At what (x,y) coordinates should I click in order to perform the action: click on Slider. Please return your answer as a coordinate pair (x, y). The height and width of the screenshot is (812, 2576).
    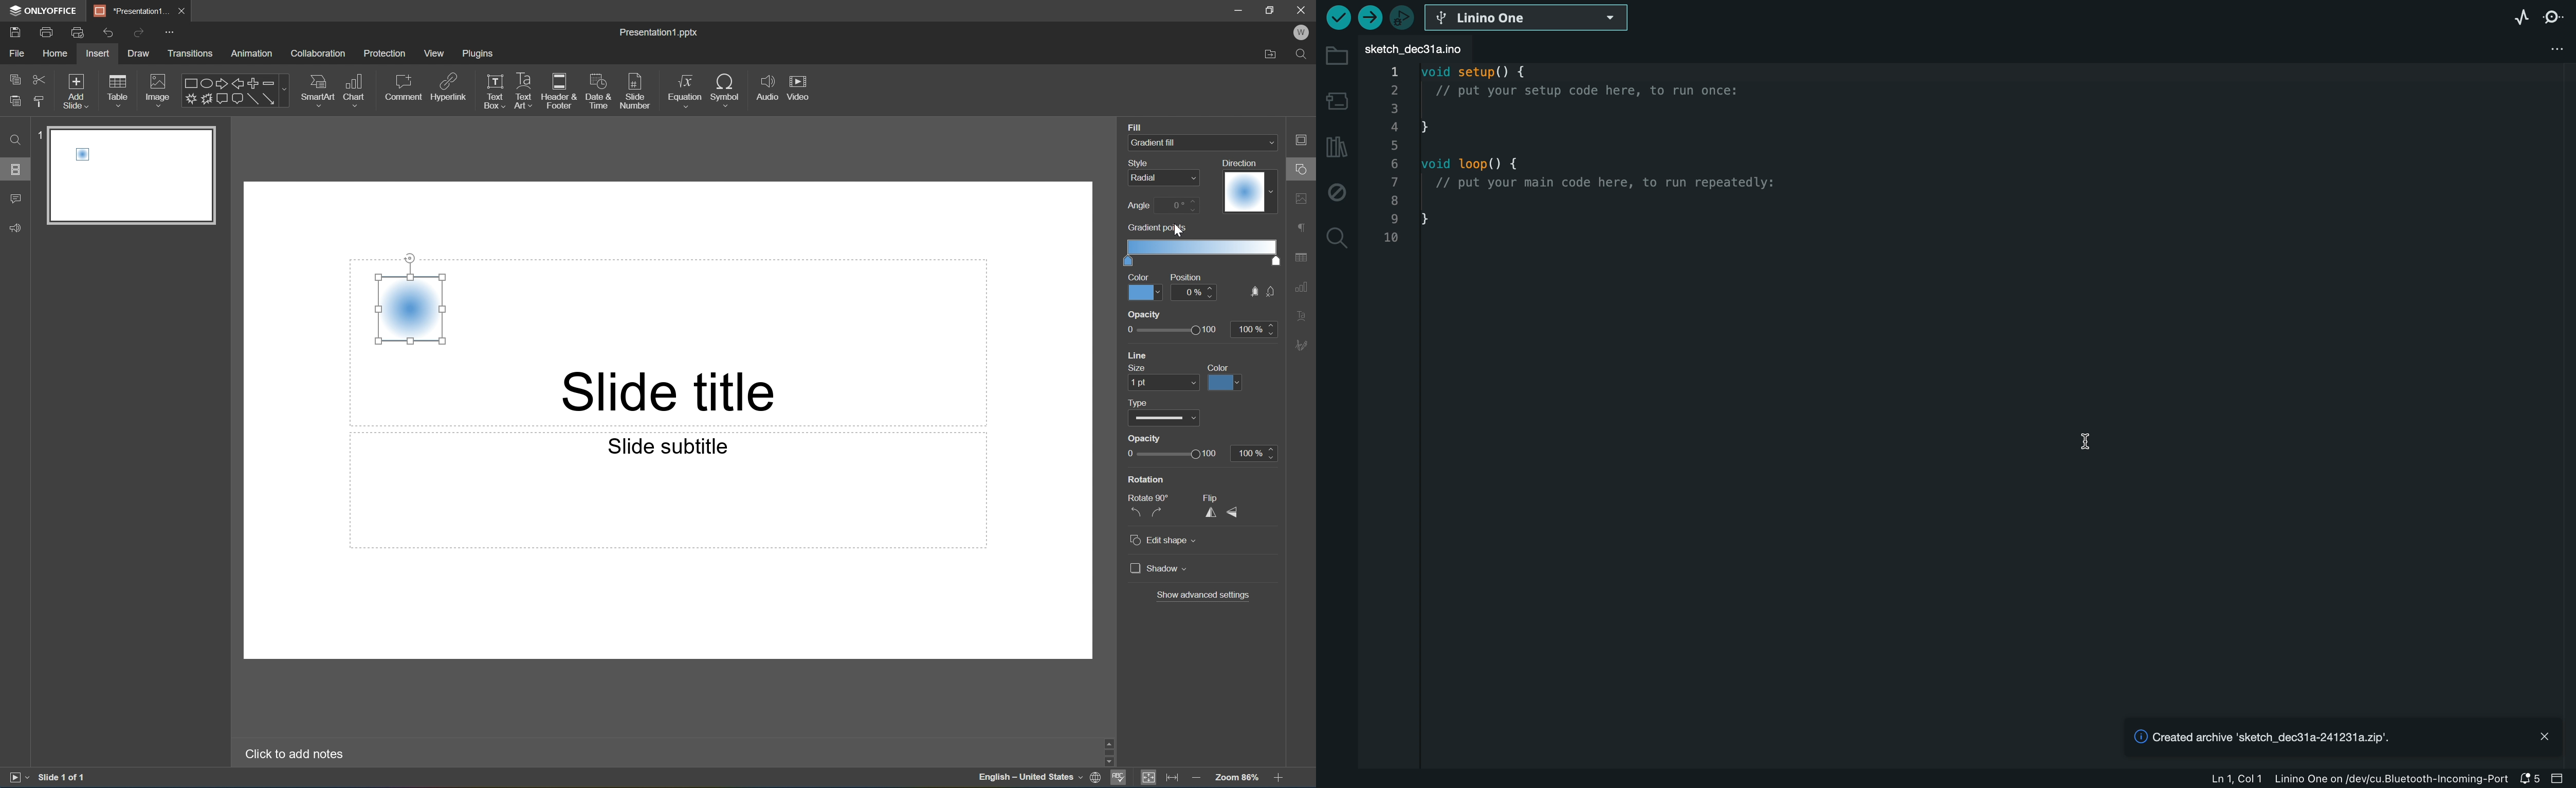
    Looking at the image, I should click on (1170, 455).